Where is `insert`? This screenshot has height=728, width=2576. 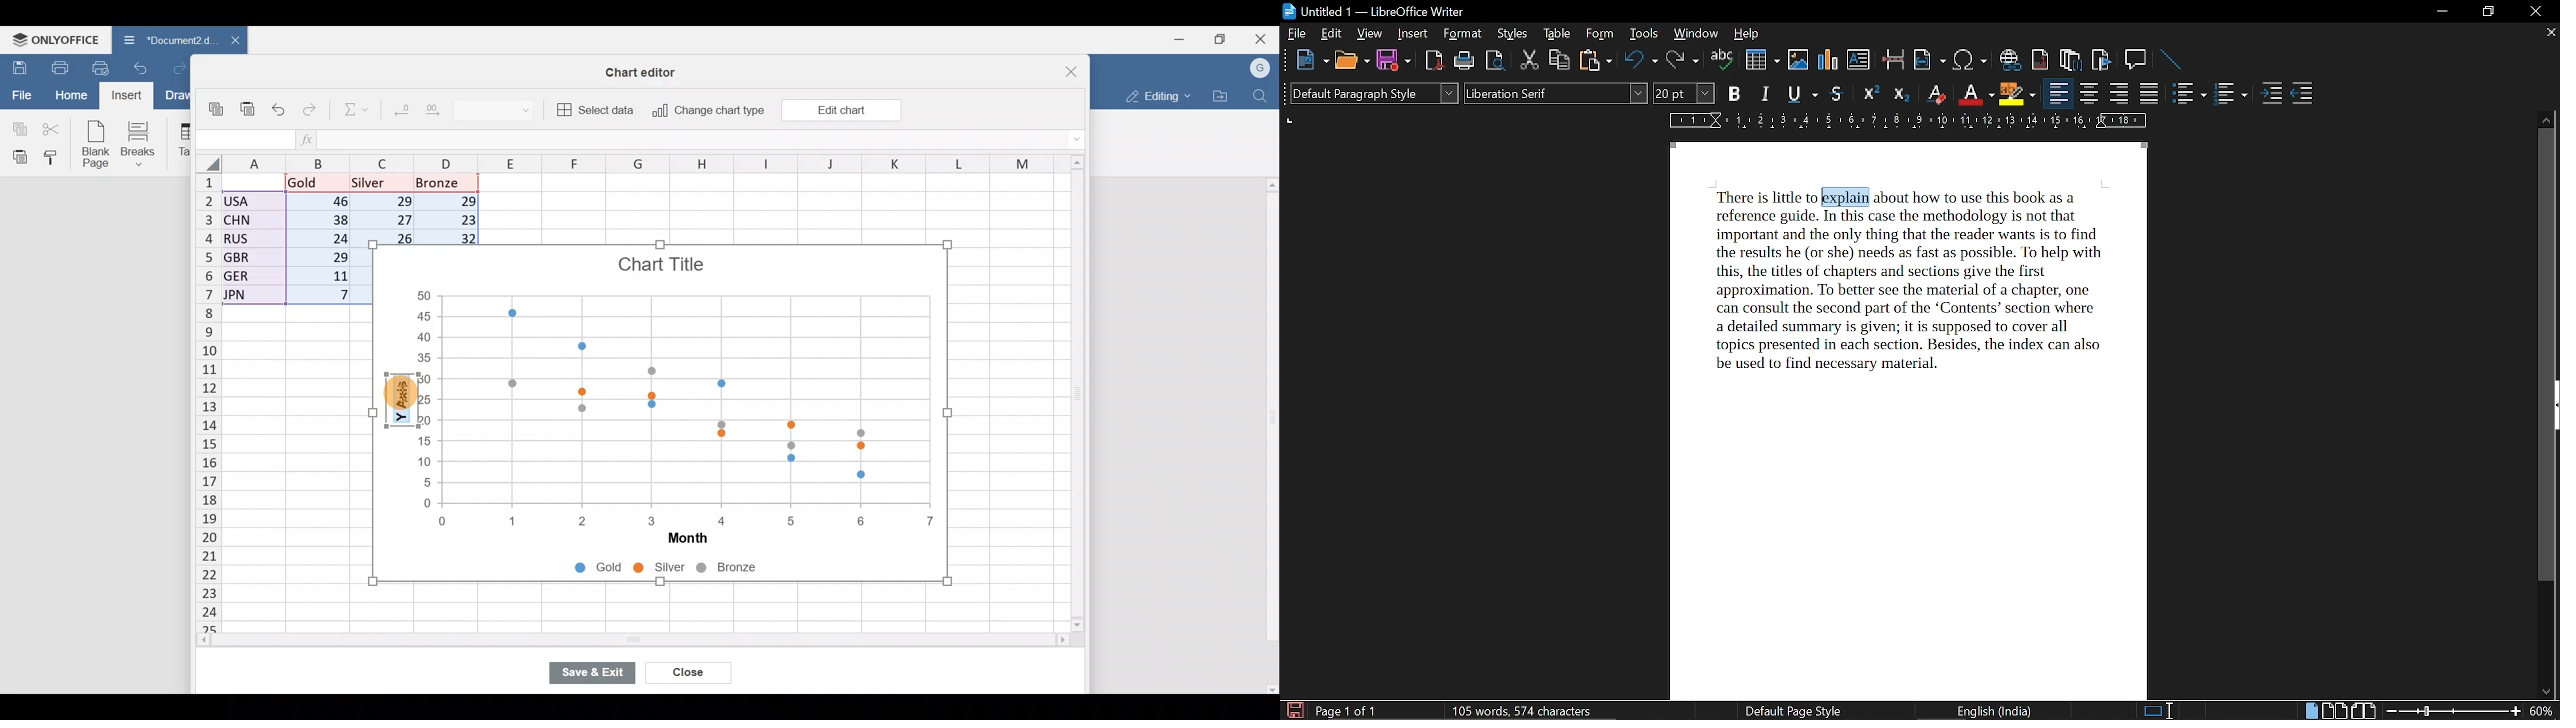 insert is located at coordinates (1414, 35).